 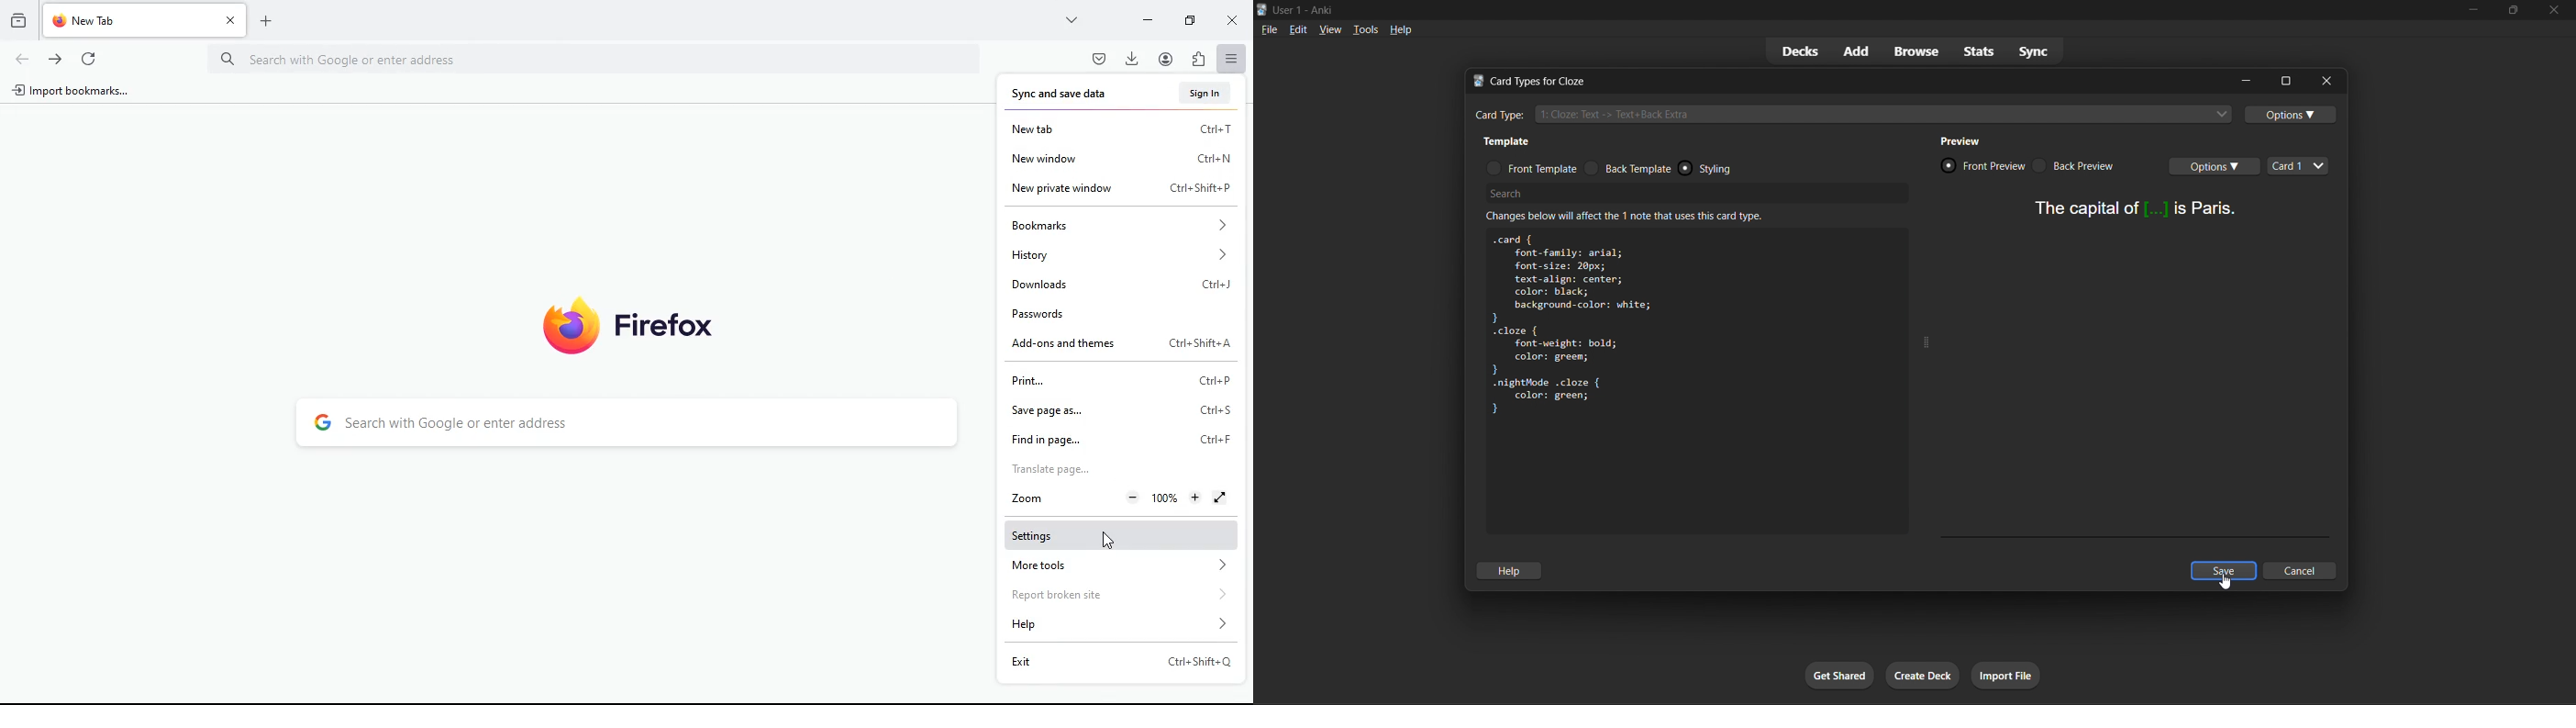 I want to click on add tab, so click(x=269, y=20).